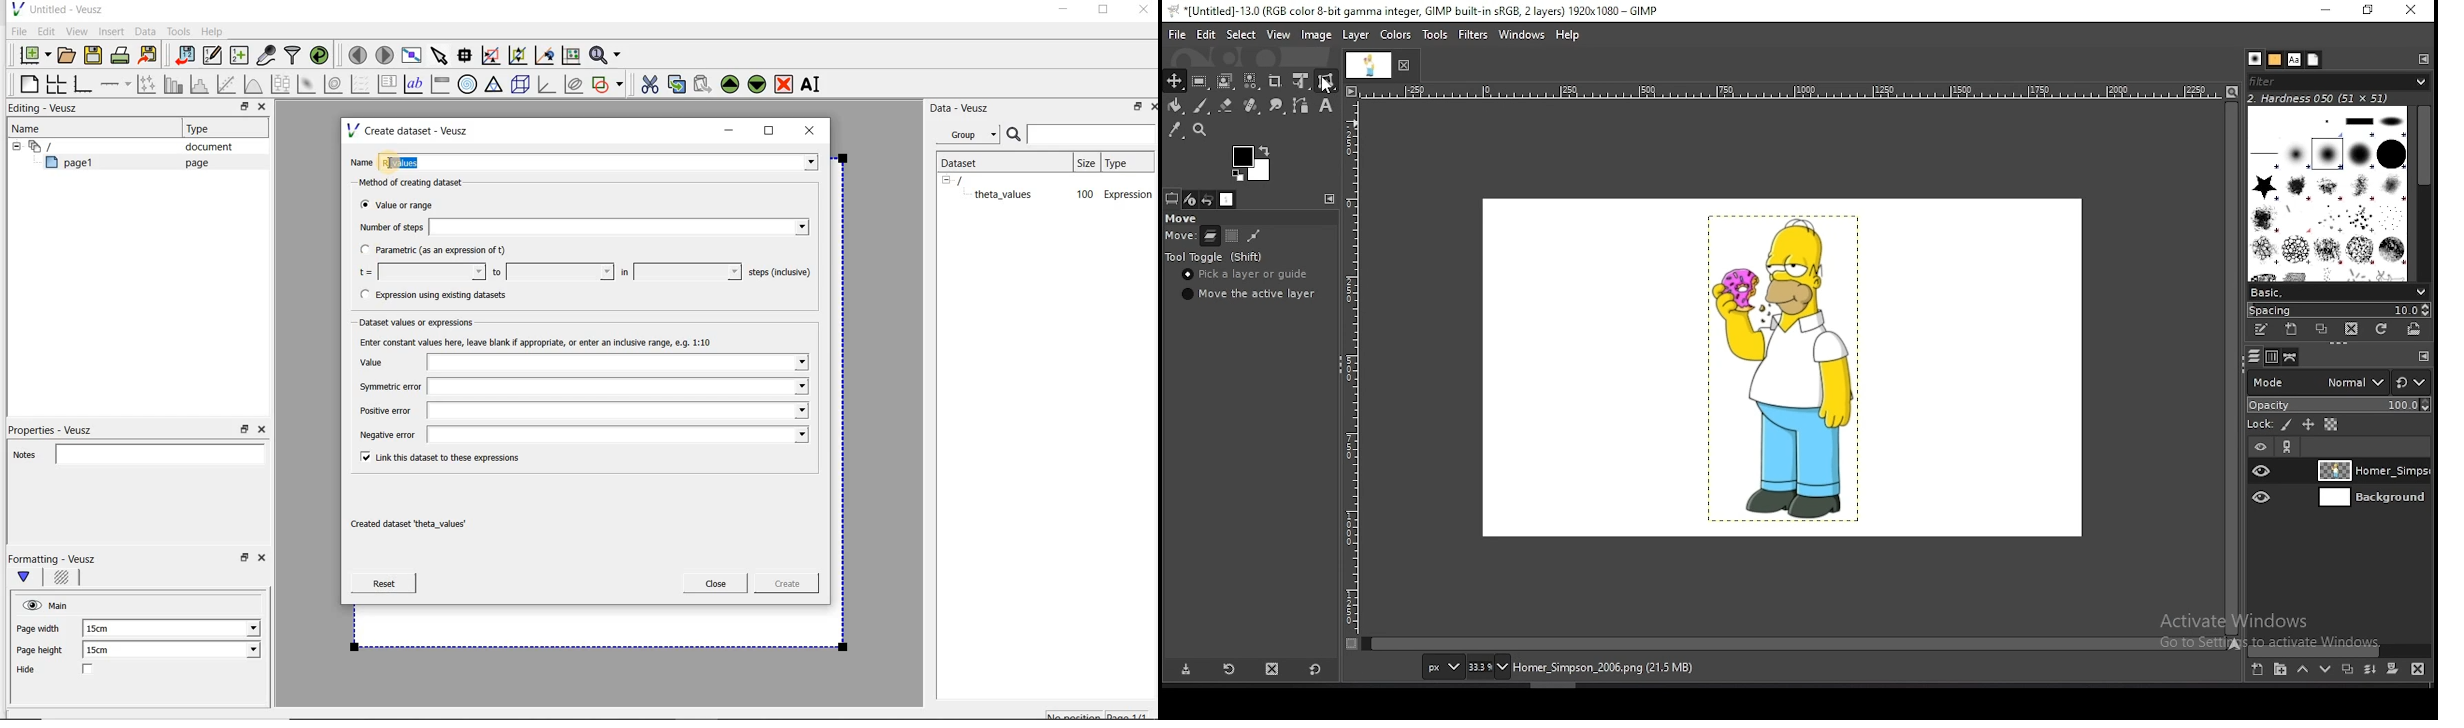 This screenshot has width=2464, height=728. I want to click on move channels, so click(1230, 235).